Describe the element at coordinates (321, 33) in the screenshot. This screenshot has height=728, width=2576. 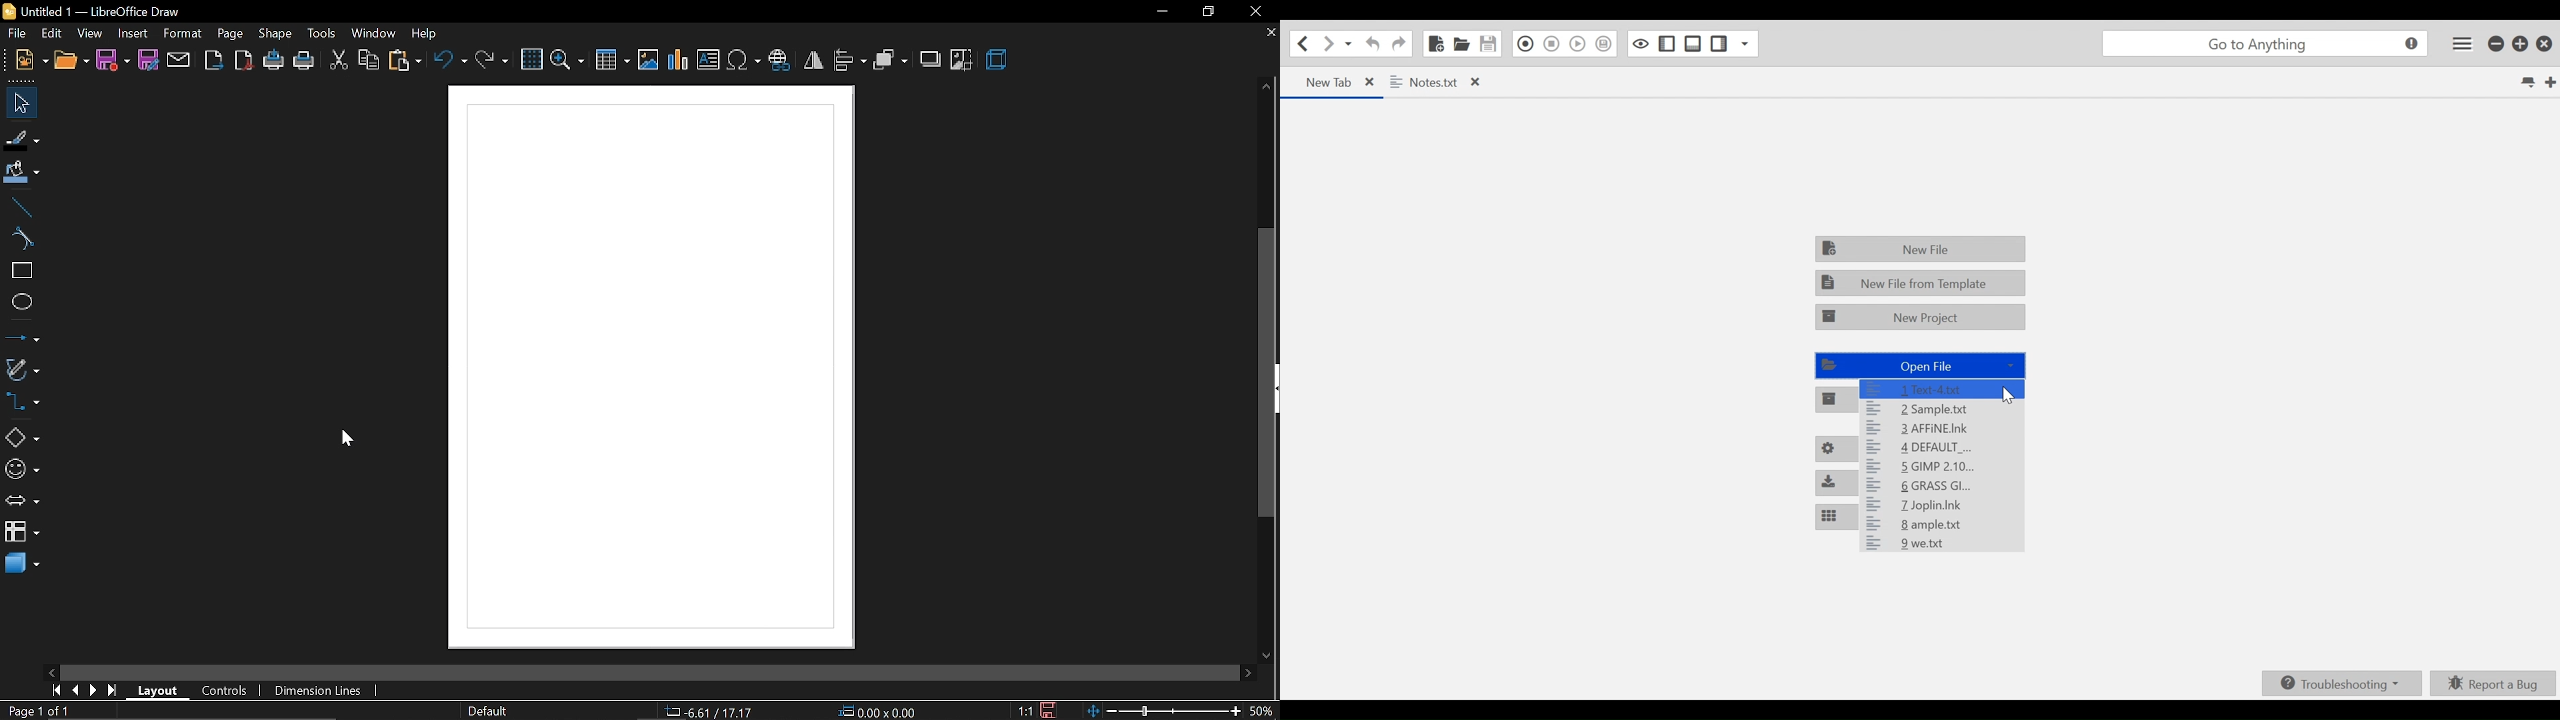
I see `tools` at that location.